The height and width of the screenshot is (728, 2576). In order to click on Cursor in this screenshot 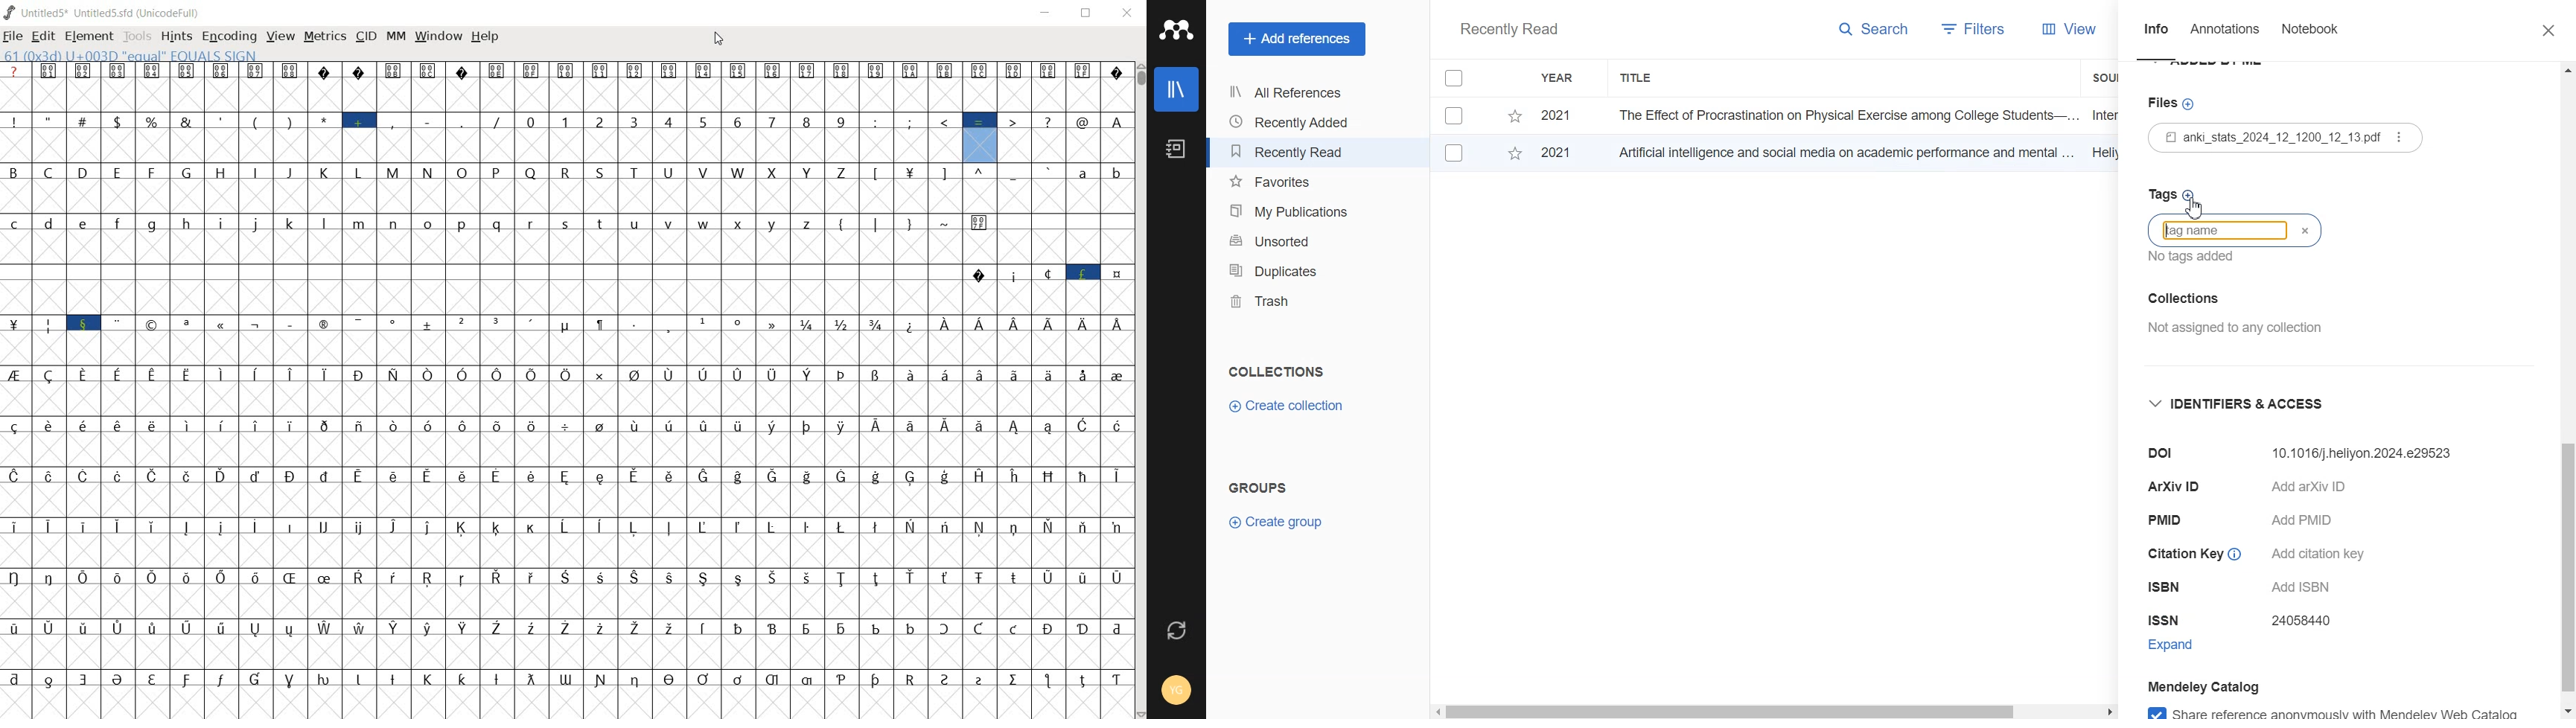, I will do `click(2196, 205)`.